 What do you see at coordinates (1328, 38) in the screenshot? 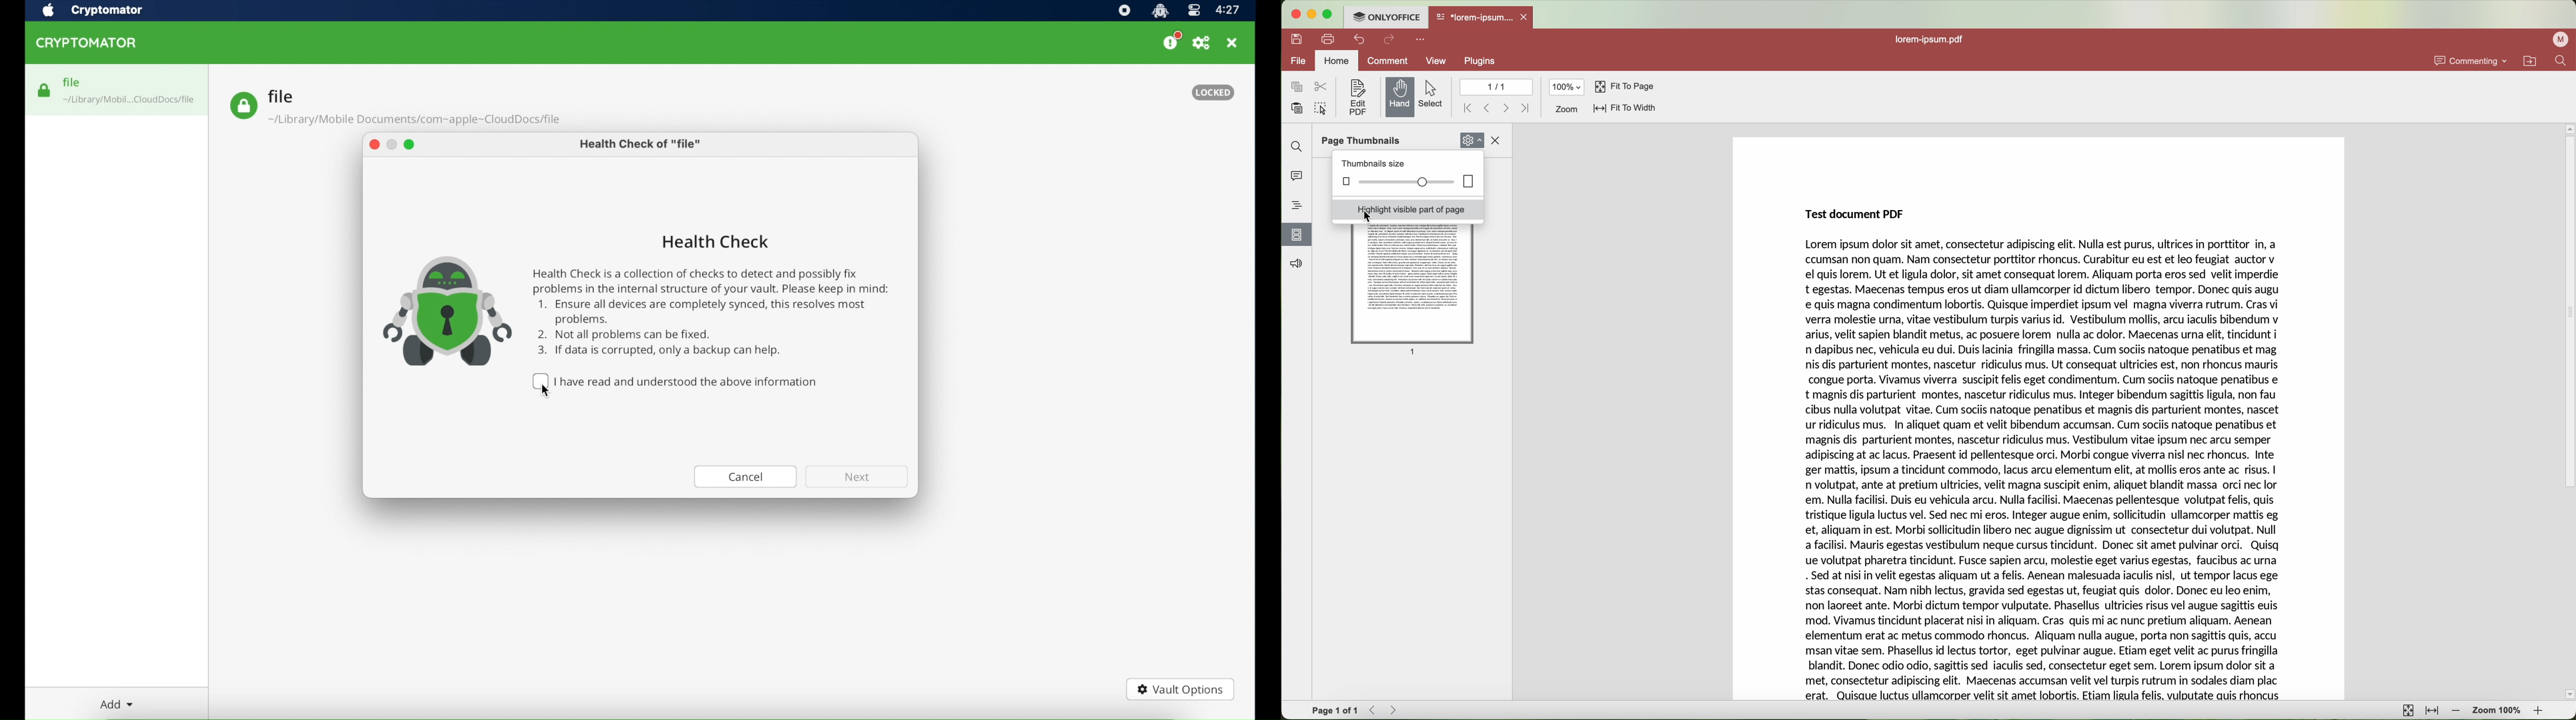
I see `print` at bounding box center [1328, 38].